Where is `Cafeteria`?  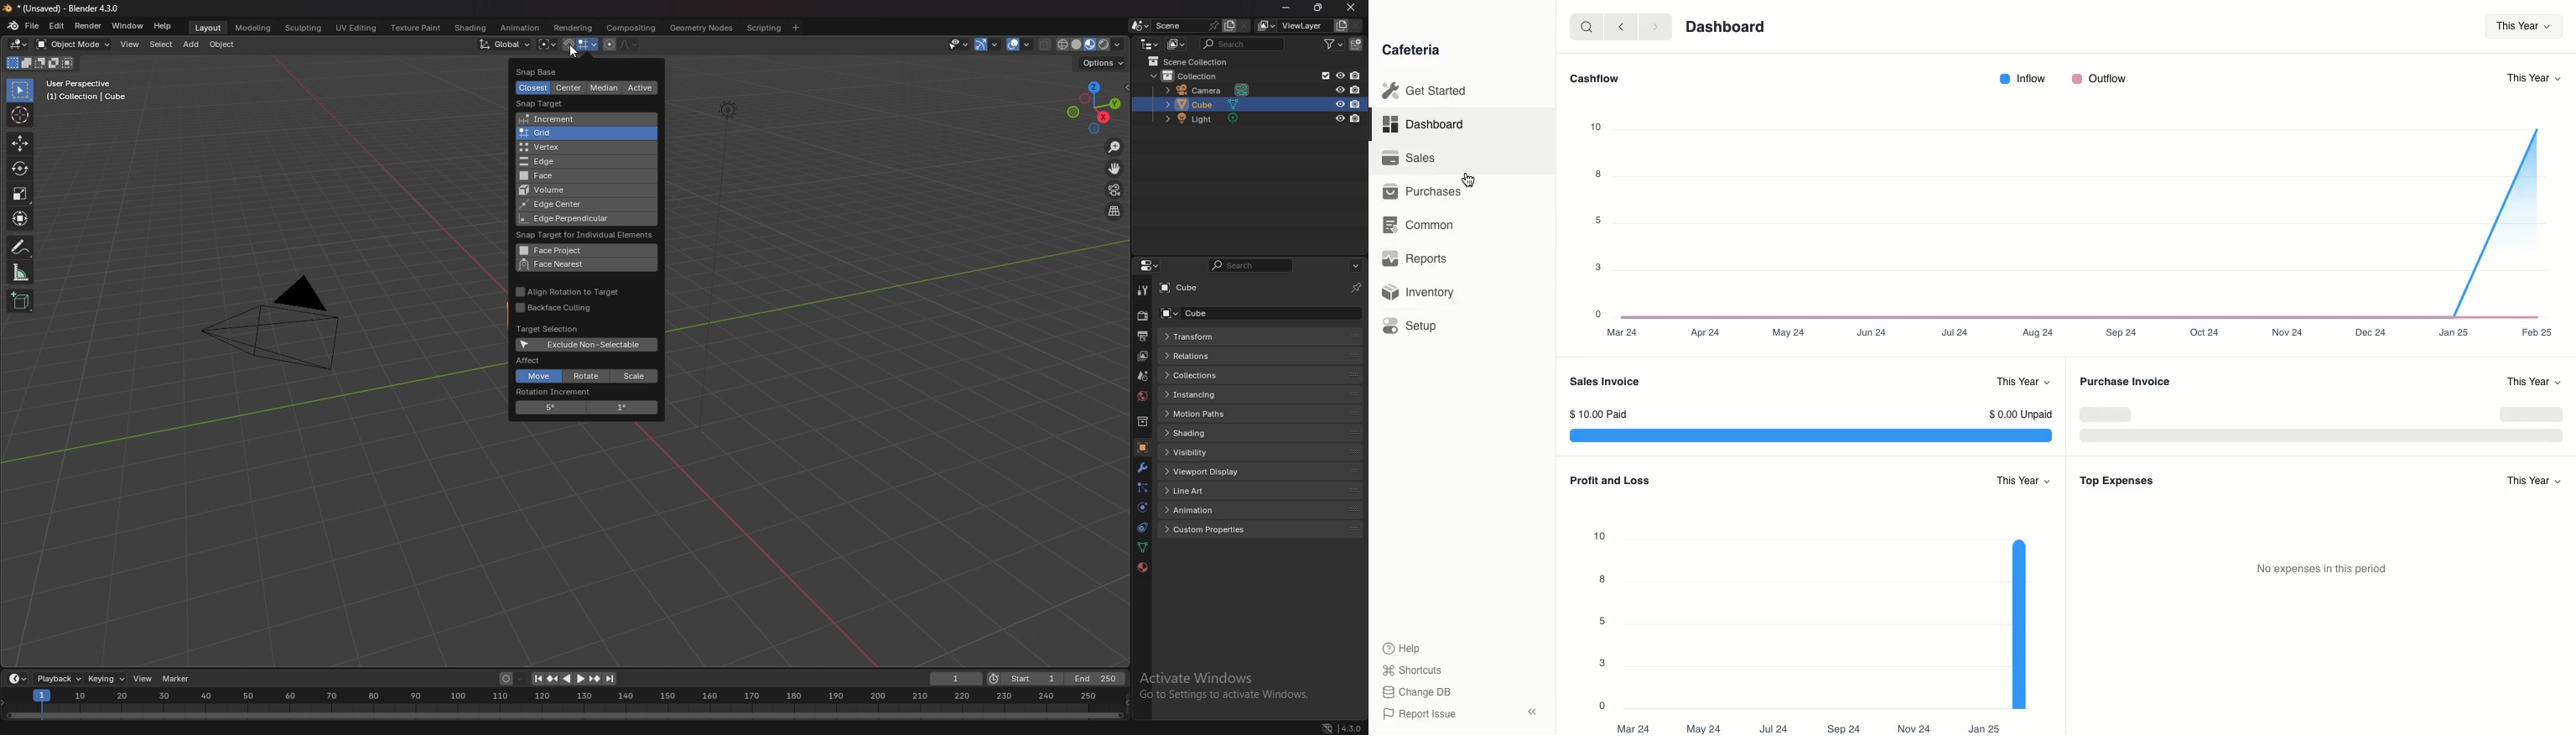
Cafeteria is located at coordinates (1410, 50).